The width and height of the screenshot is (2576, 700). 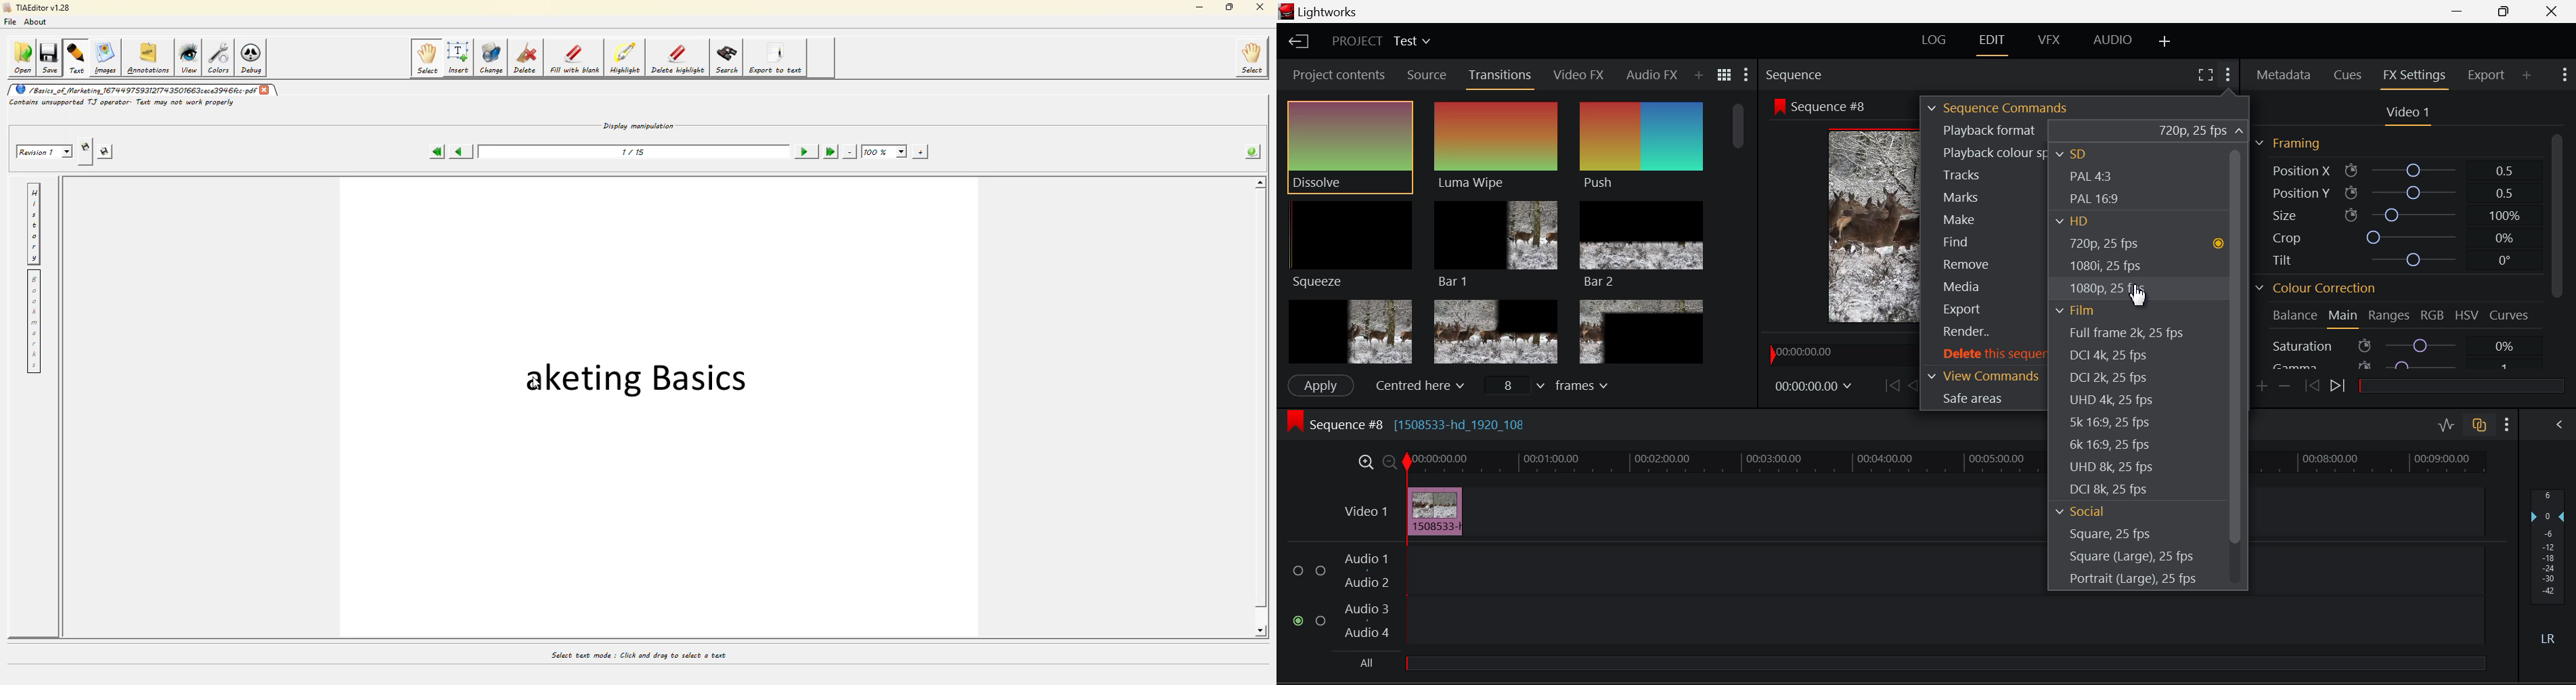 What do you see at coordinates (2082, 307) in the screenshot?
I see `Fil Options` at bounding box center [2082, 307].